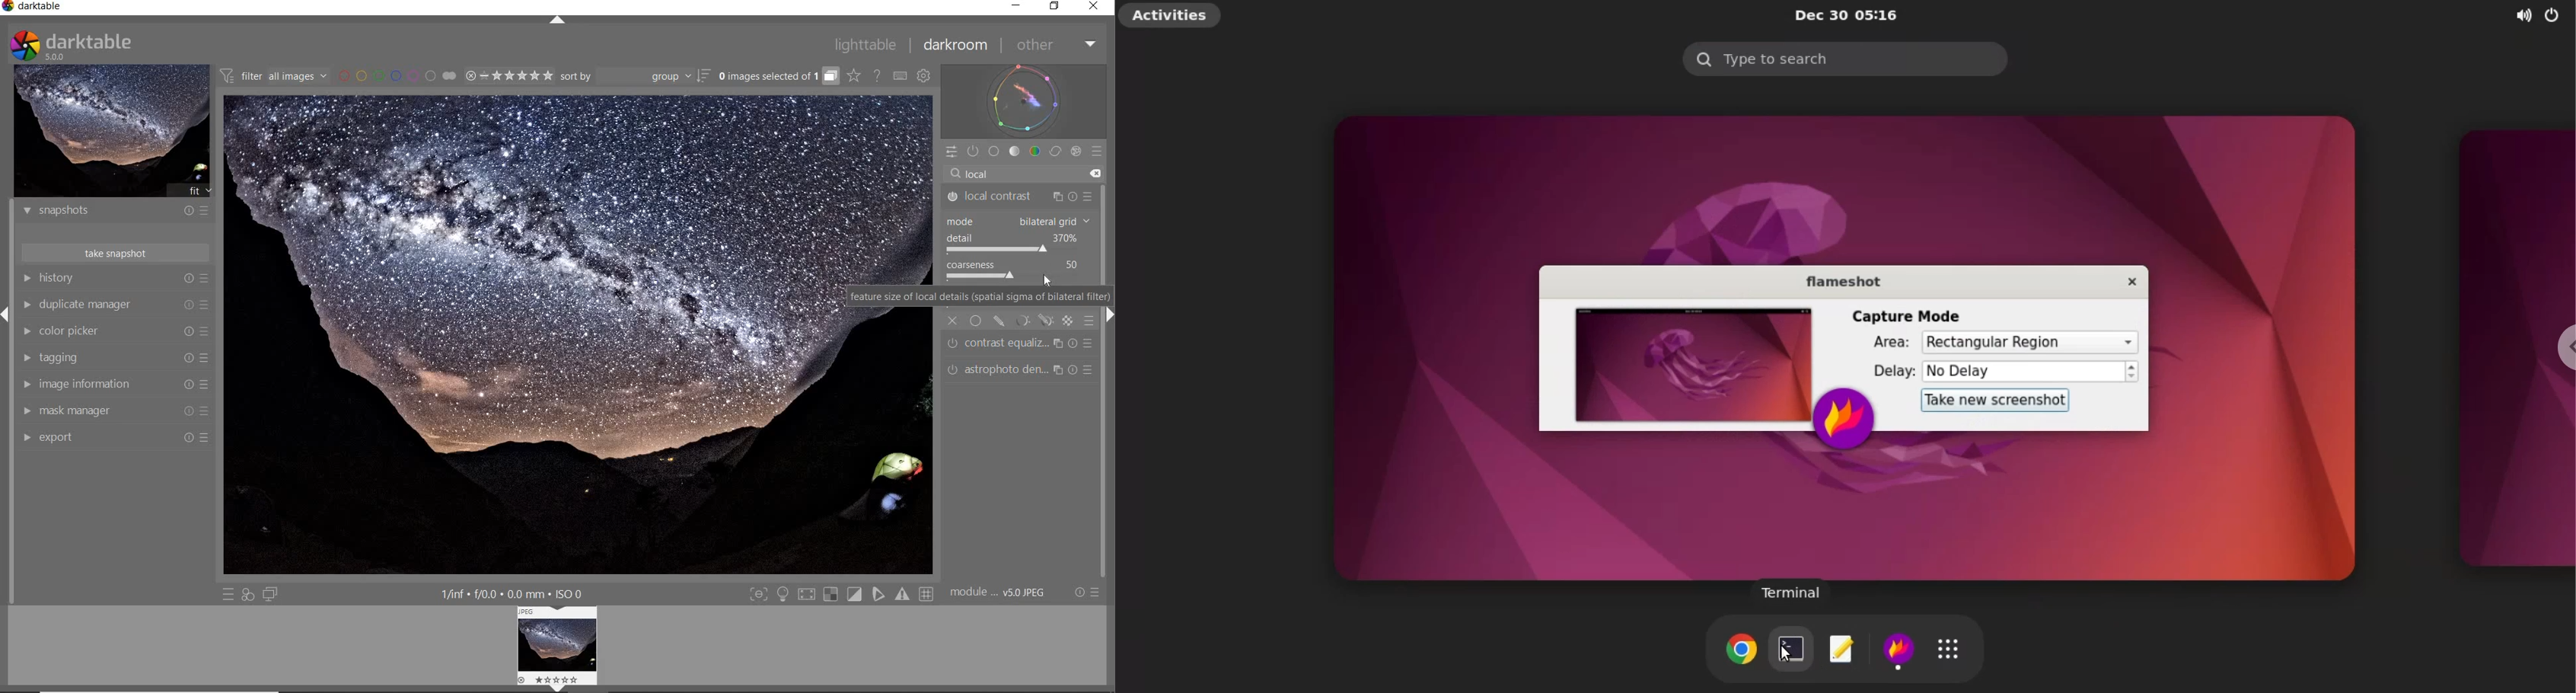  I want to click on FILTER BY IMAGE COLOR LABEL, so click(397, 76).